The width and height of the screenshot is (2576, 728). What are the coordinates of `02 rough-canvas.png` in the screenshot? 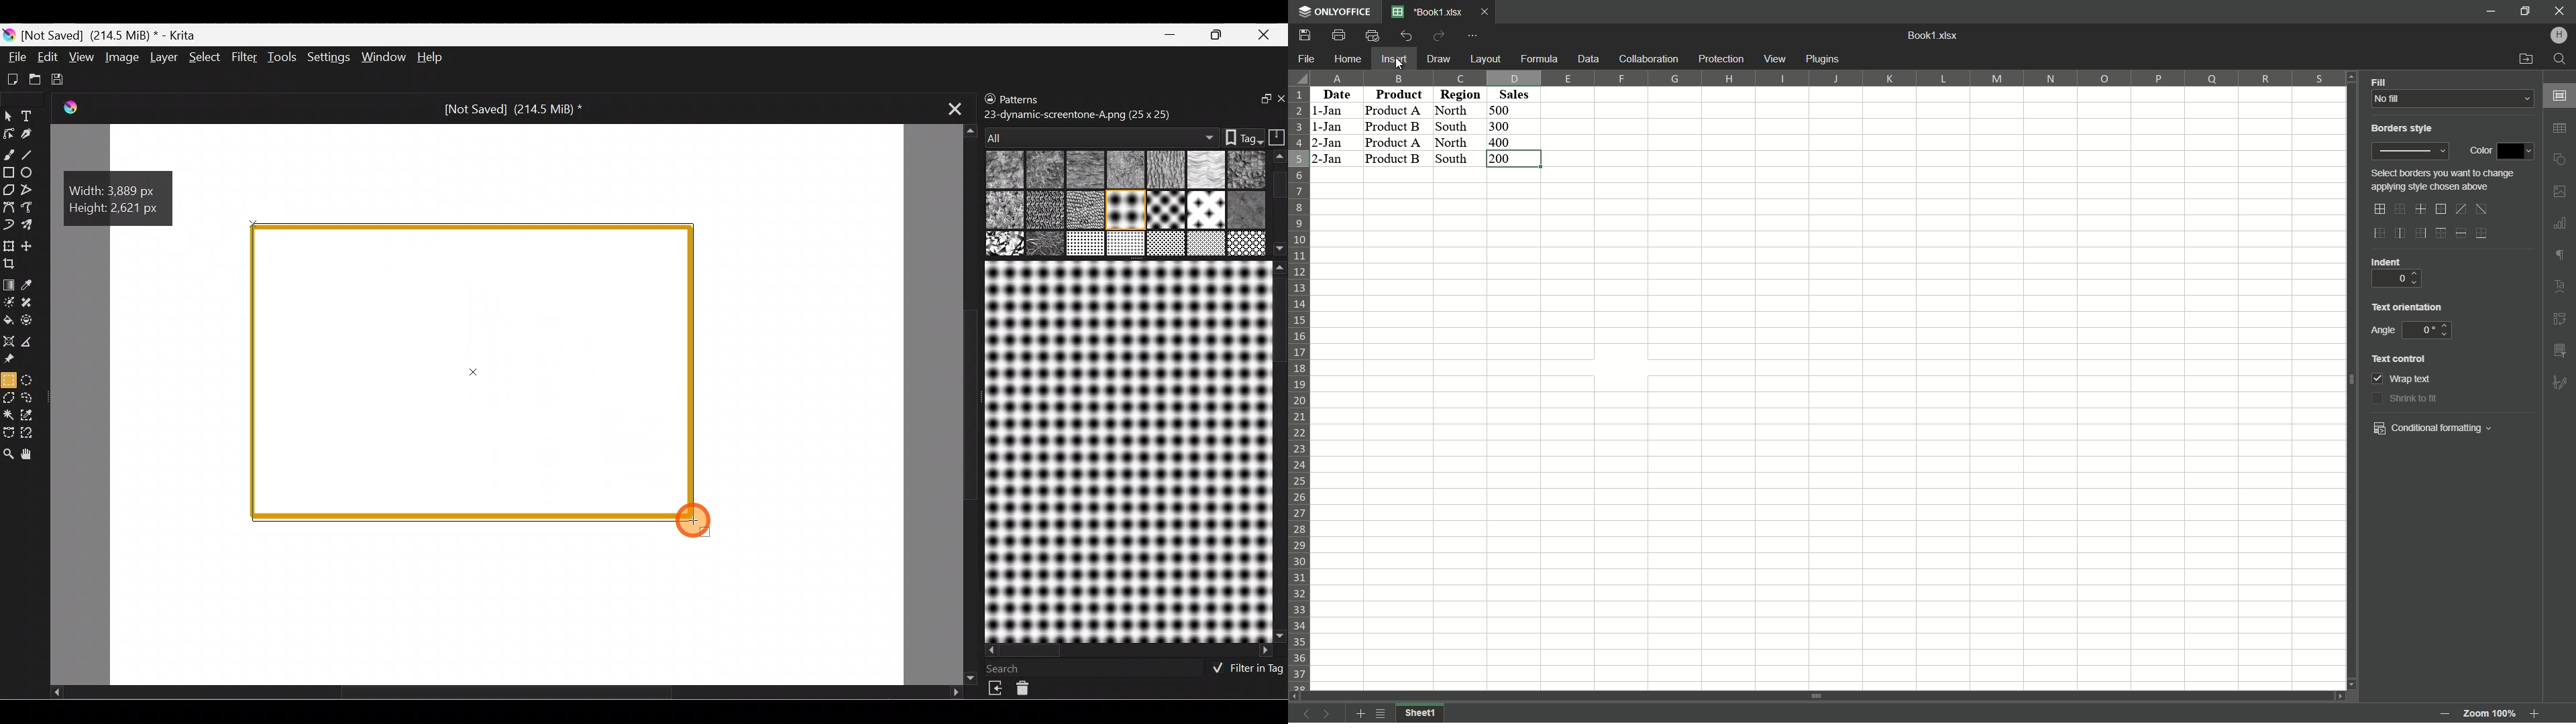 It's located at (1045, 170).